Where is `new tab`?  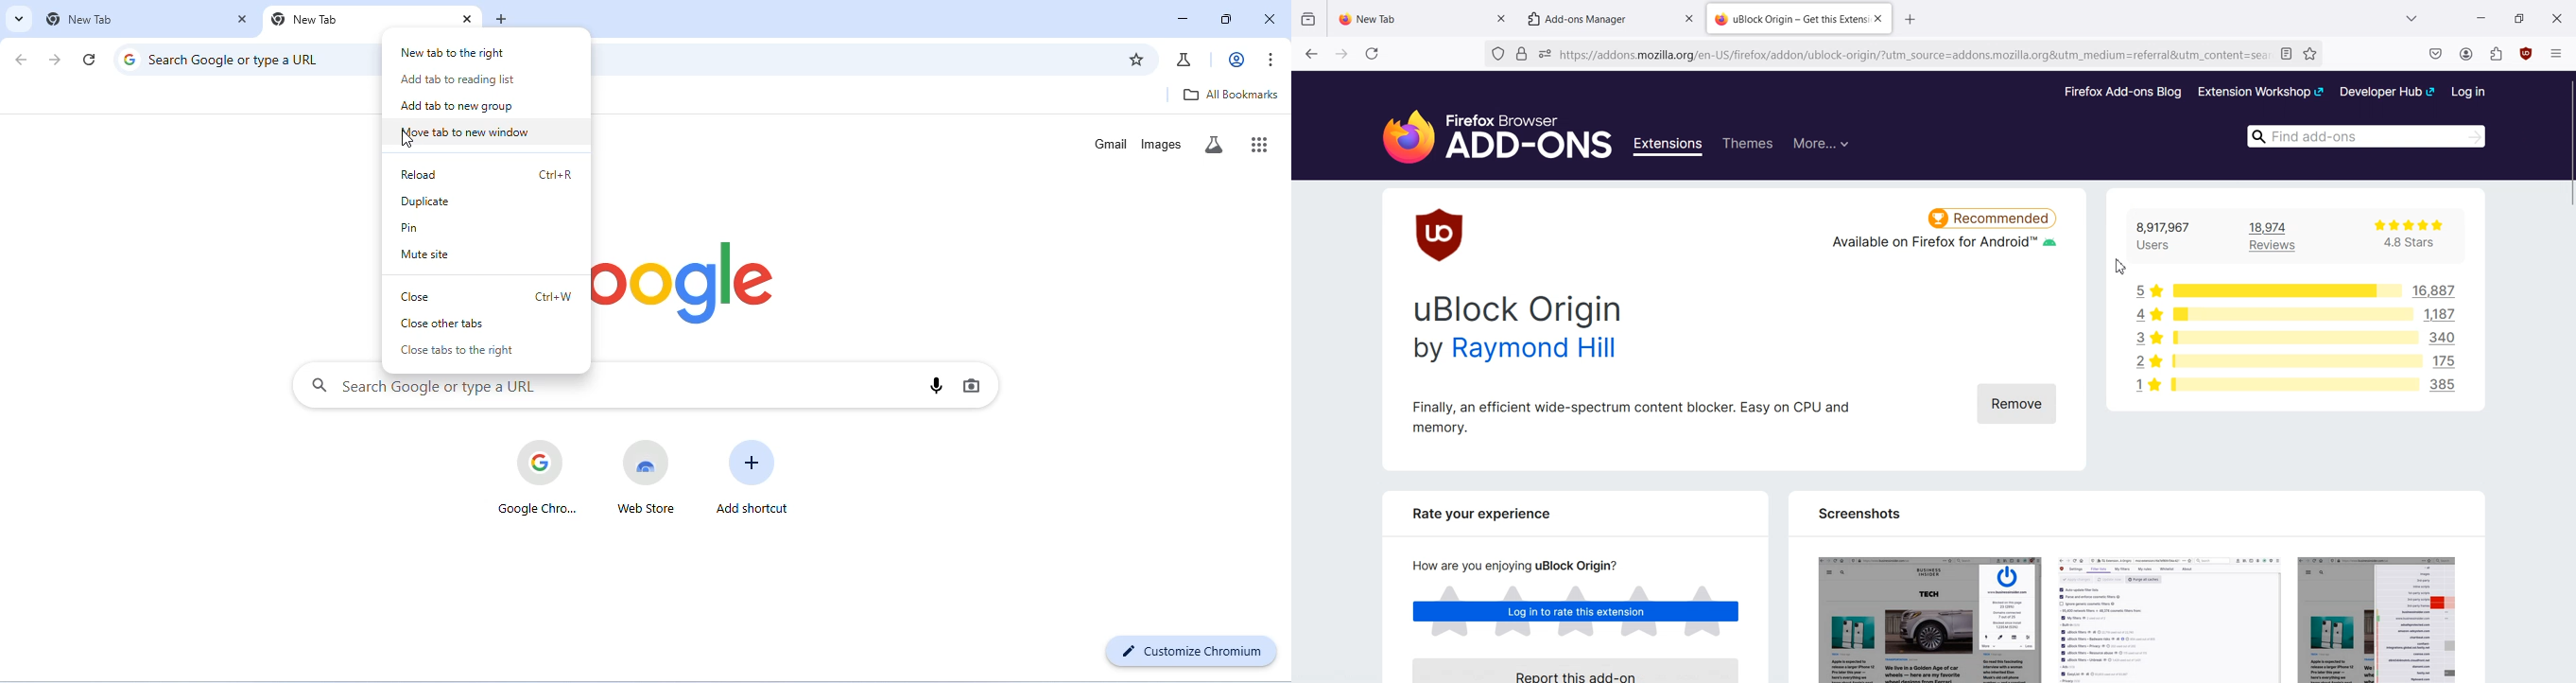 new tab is located at coordinates (92, 17).